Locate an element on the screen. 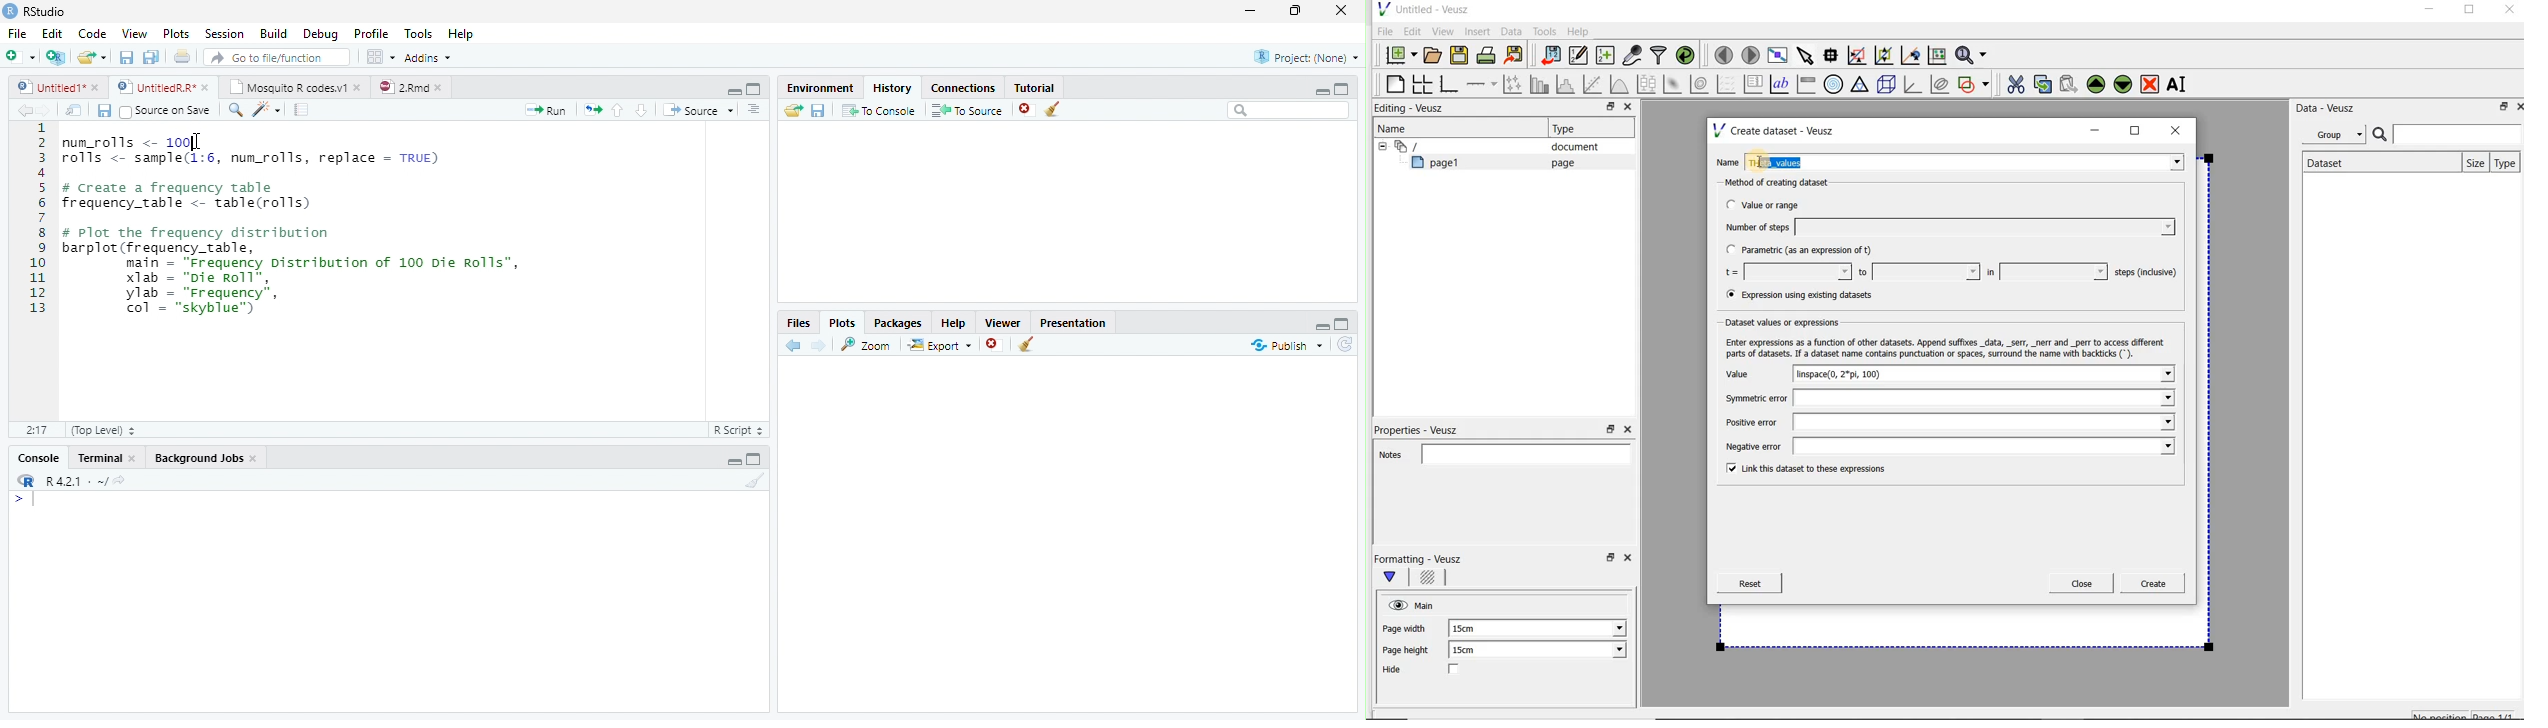 The height and width of the screenshot is (728, 2548). add an axis to a plot is located at coordinates (1483, 84).